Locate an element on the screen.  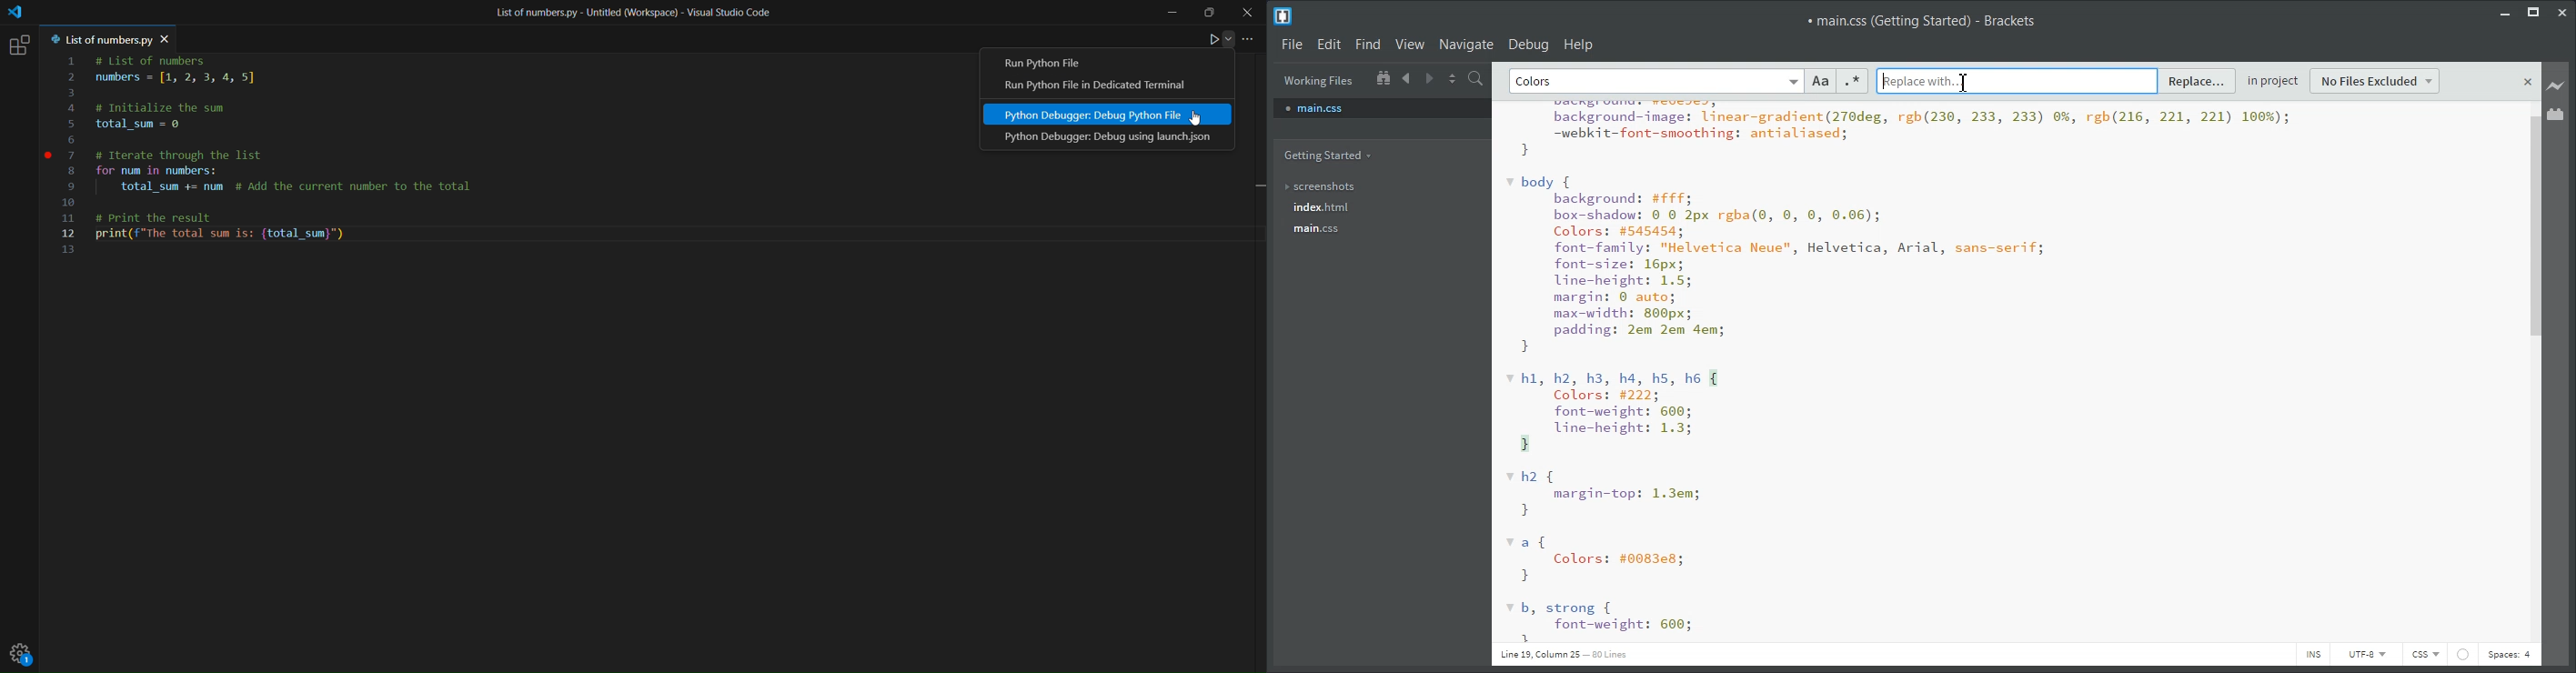
Logo is located at coordinates (1284, 15).